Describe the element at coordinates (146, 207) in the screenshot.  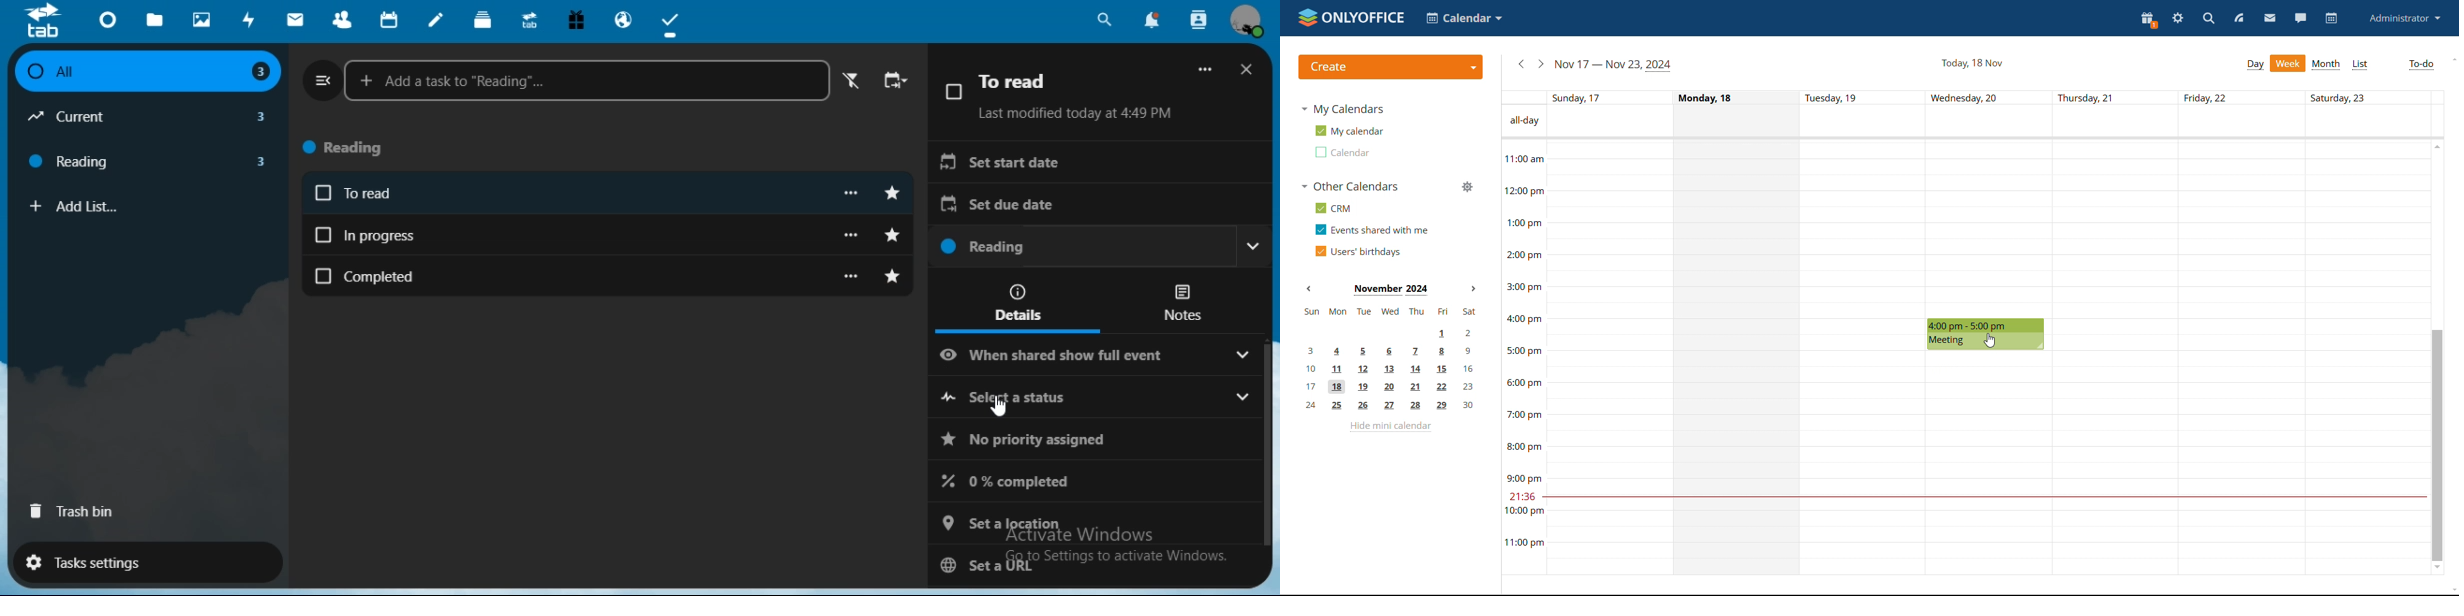
I see `add list` at that location.